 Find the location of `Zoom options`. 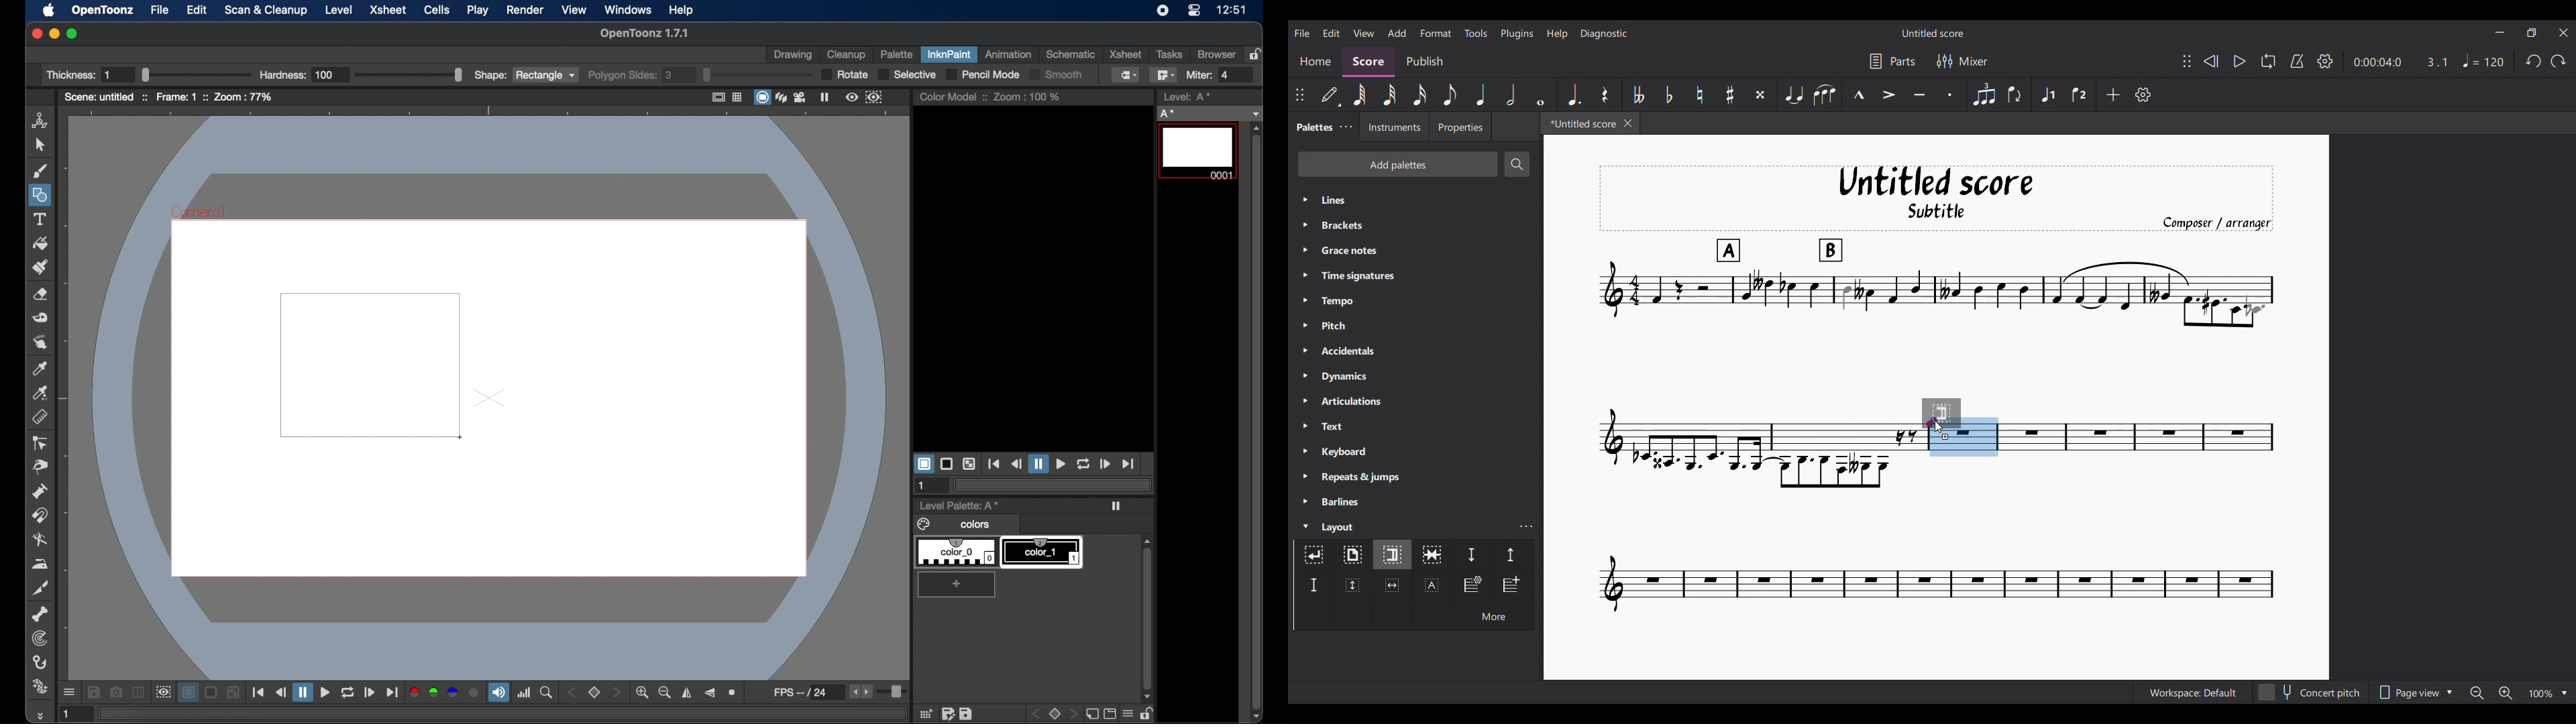

Zoom options is located at coordinates (2548, 692).